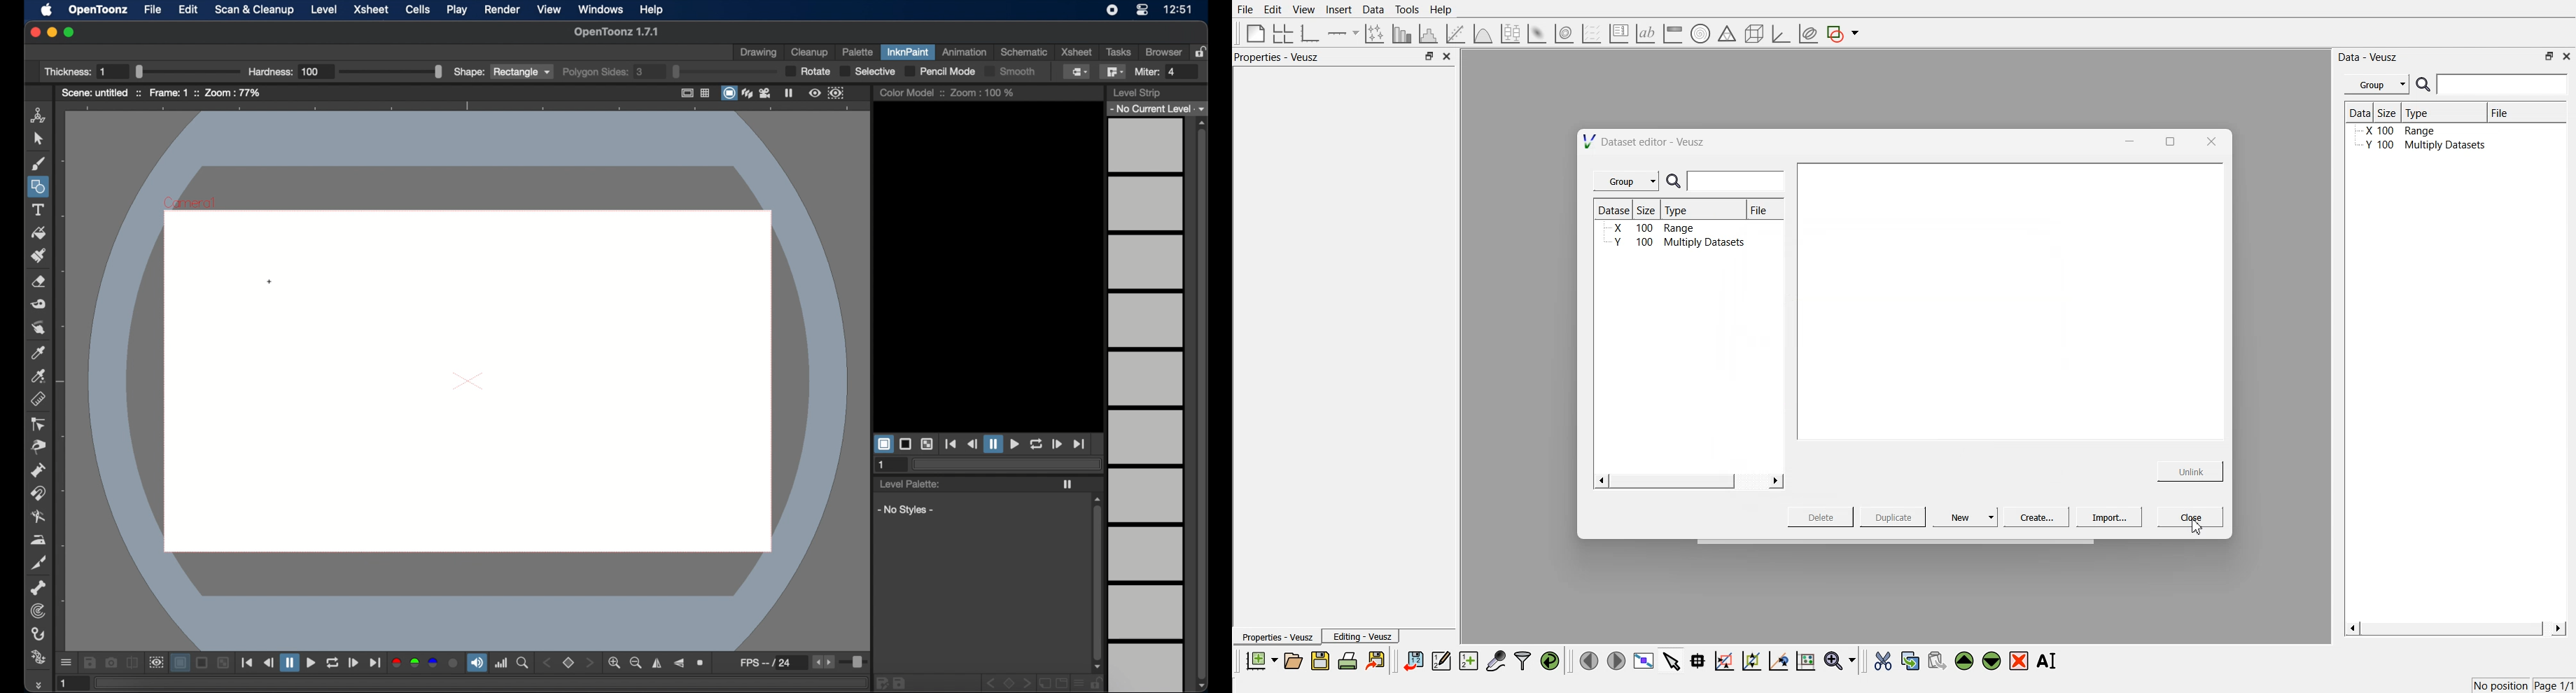 Image resolution: width=2576 pixels, height=700 pixels. Describe the element at coordinates (2050, 661) in the screenshot. I see `Rename the selected widgets` at that location.